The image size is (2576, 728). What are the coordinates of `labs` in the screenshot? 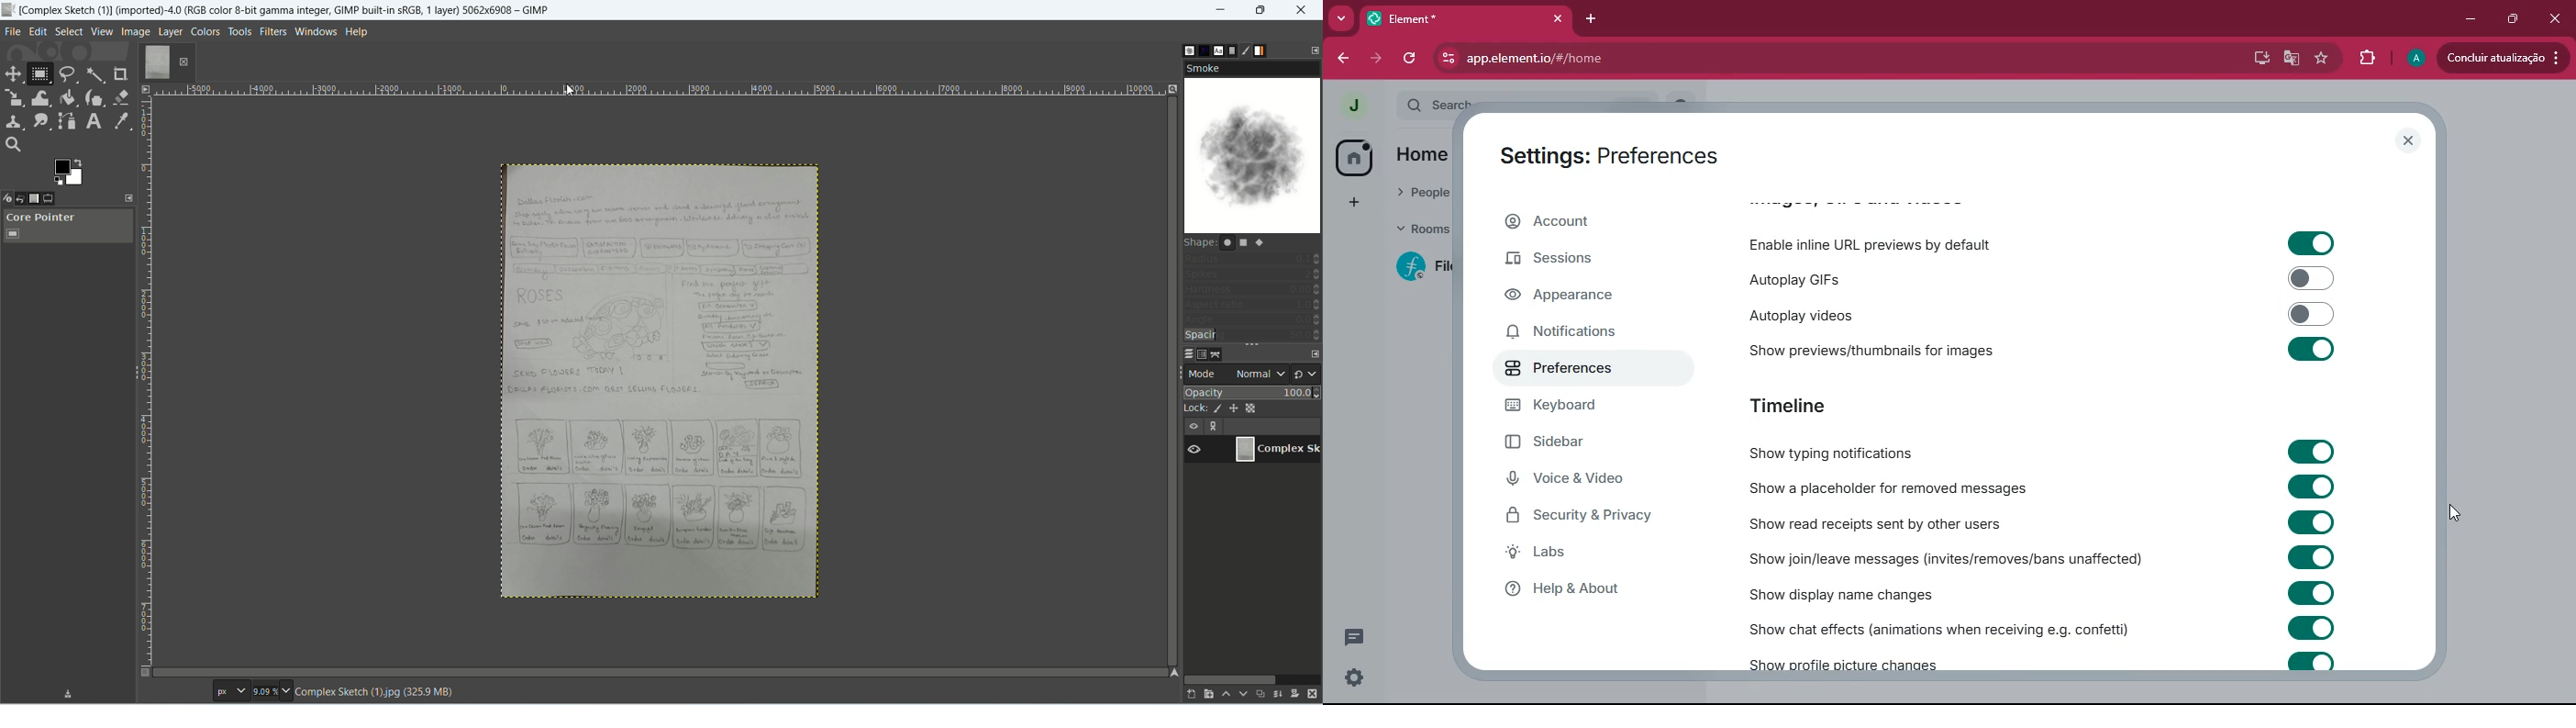 It's located at (1572, 556).